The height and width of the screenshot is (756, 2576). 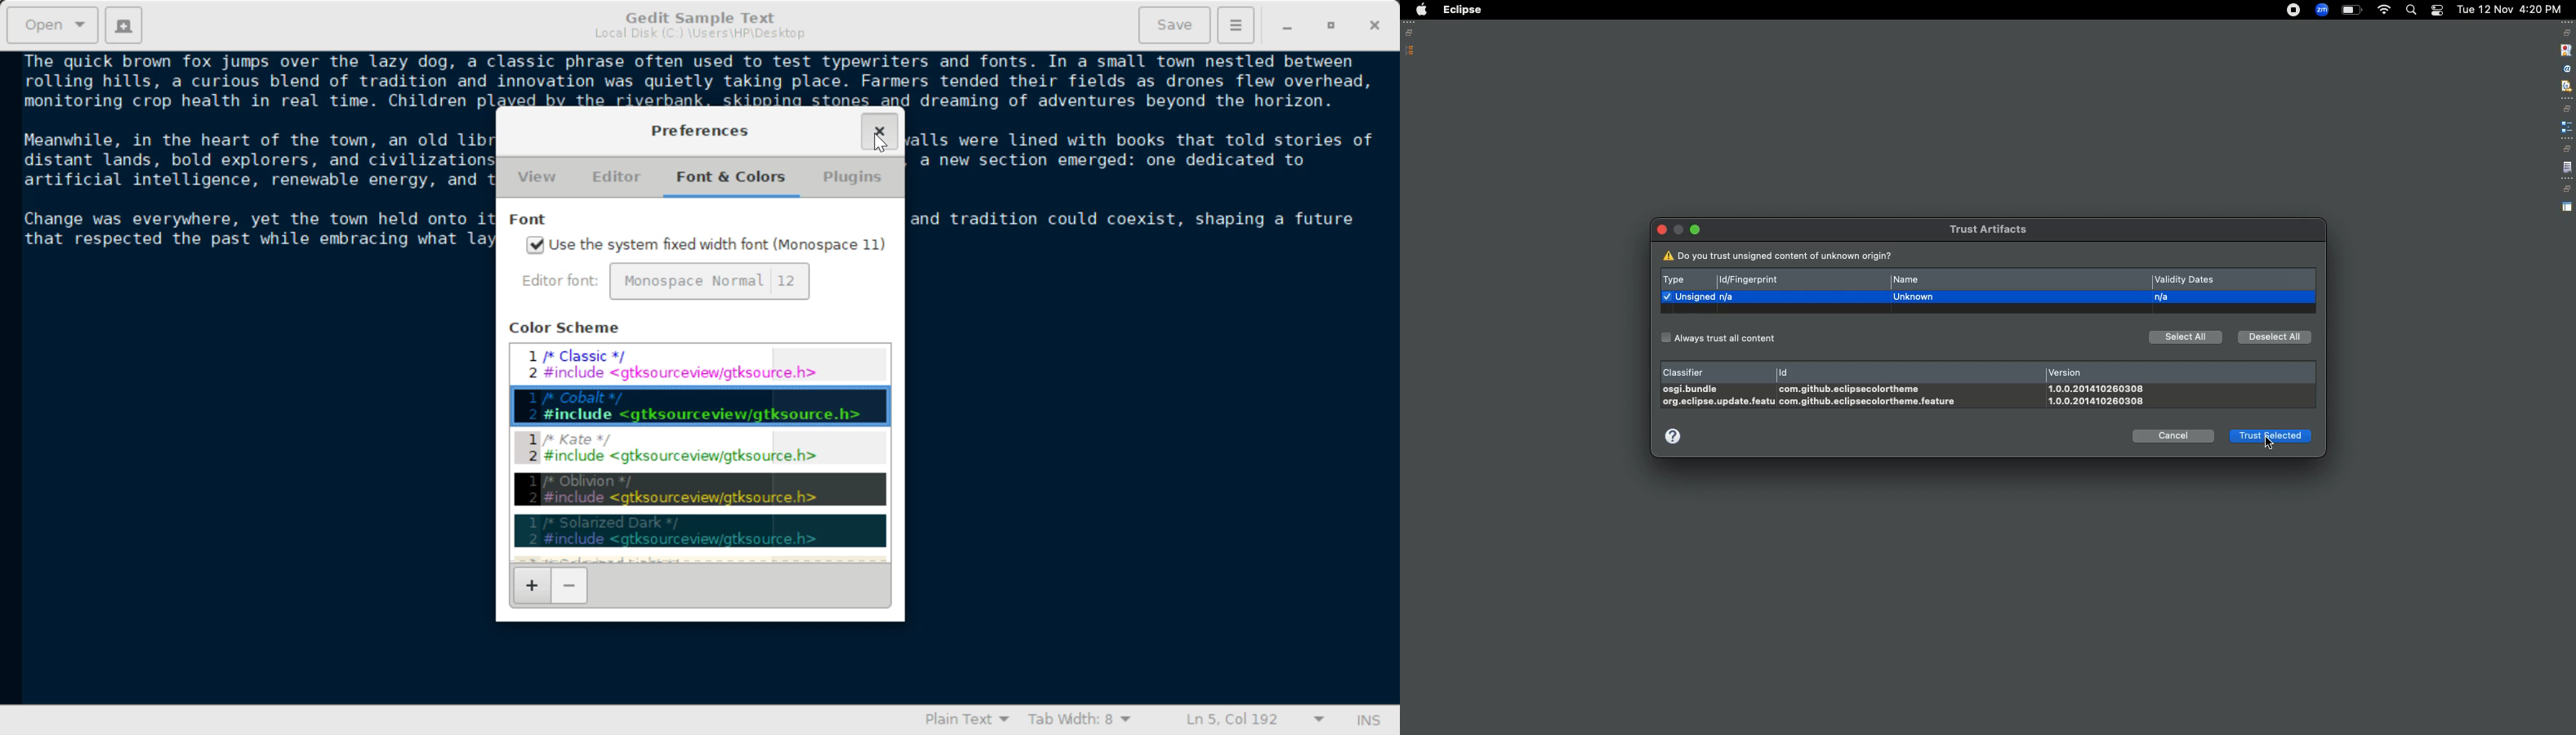 What do you see at coordinates (734, 176) in the screenshot?
I see `Font & Colors Tab Selected` at bounding box center [734, 176].